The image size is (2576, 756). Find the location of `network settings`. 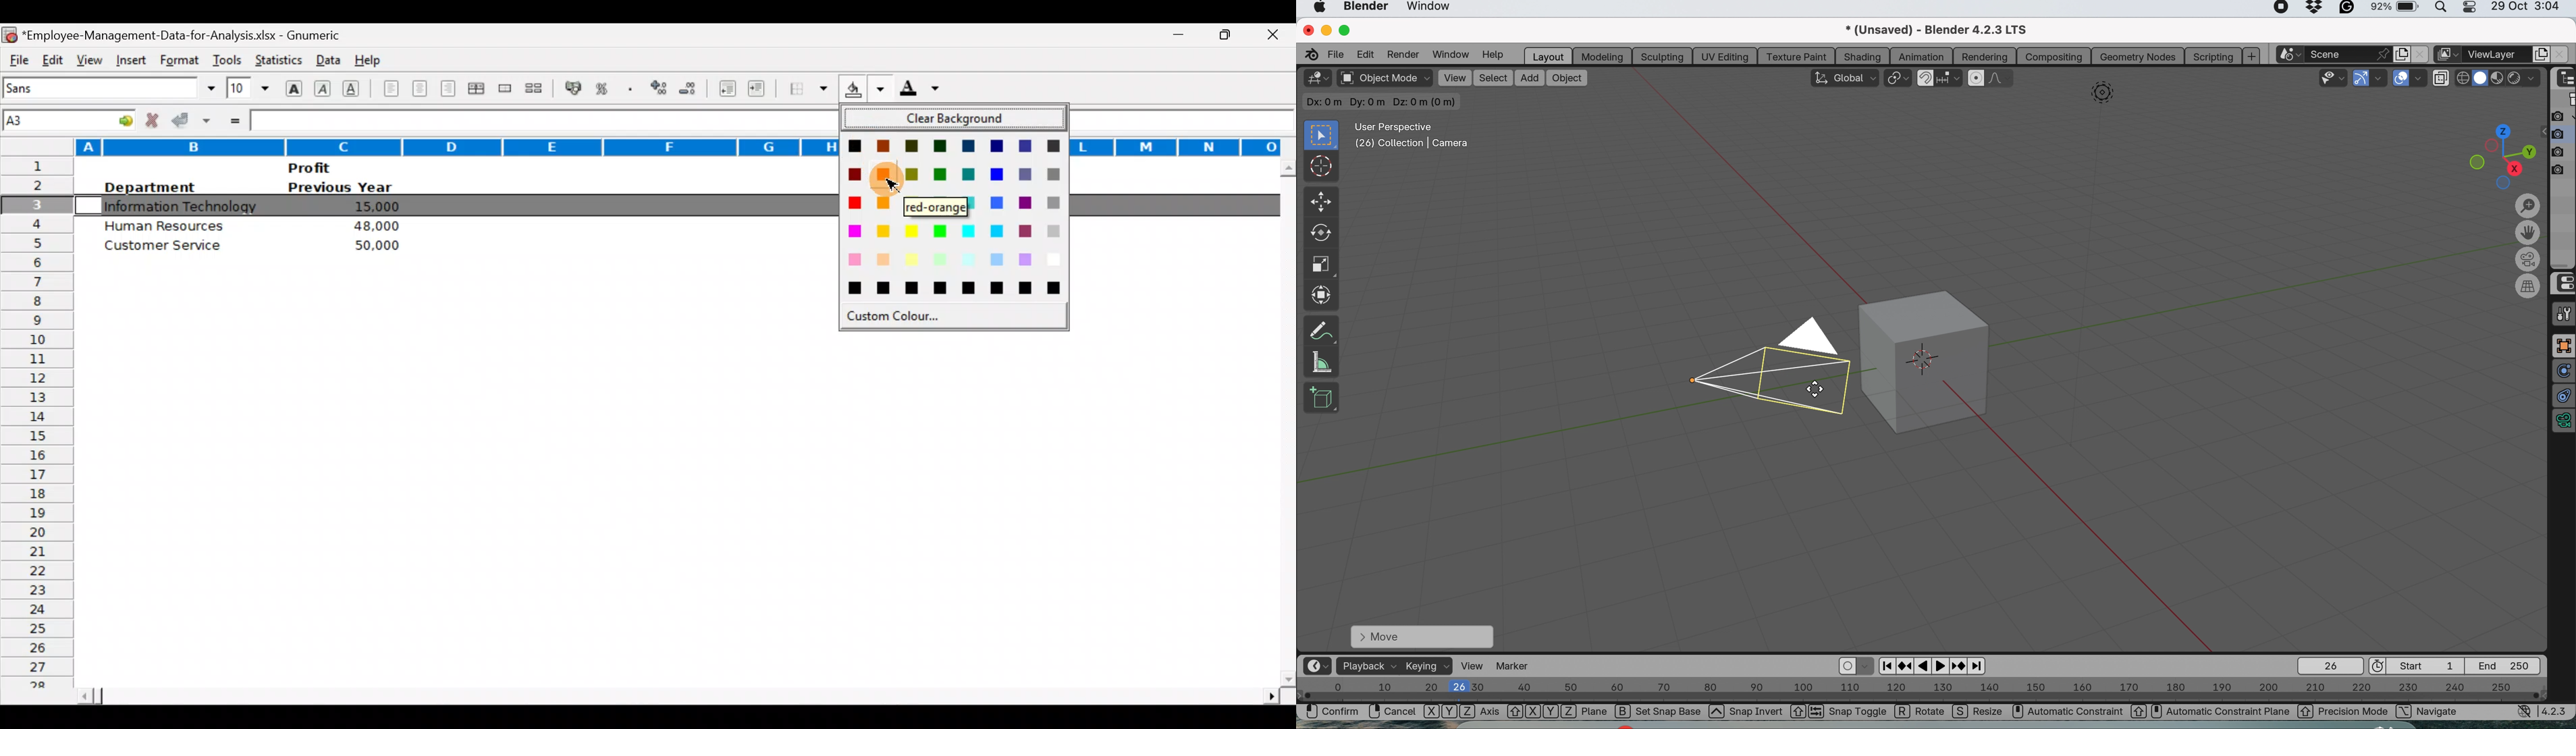

network settings is located at coordinates (2524, 713).